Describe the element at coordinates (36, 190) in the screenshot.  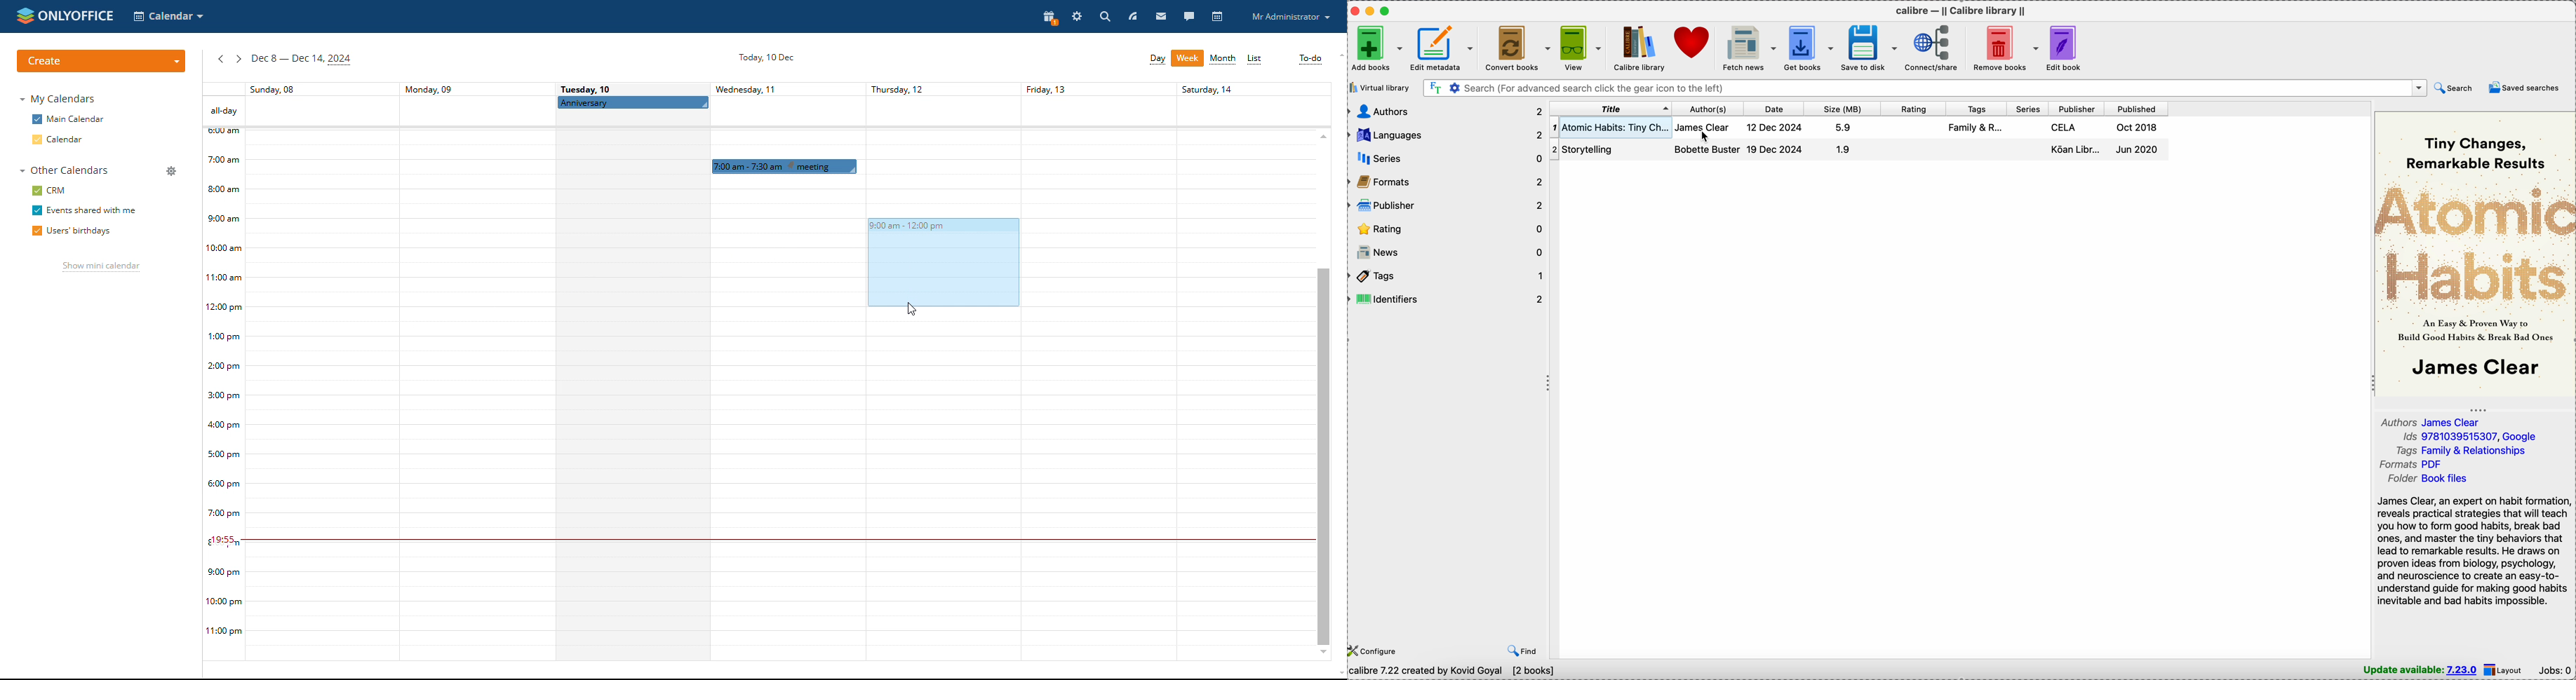
I see `checkbox` at that location.